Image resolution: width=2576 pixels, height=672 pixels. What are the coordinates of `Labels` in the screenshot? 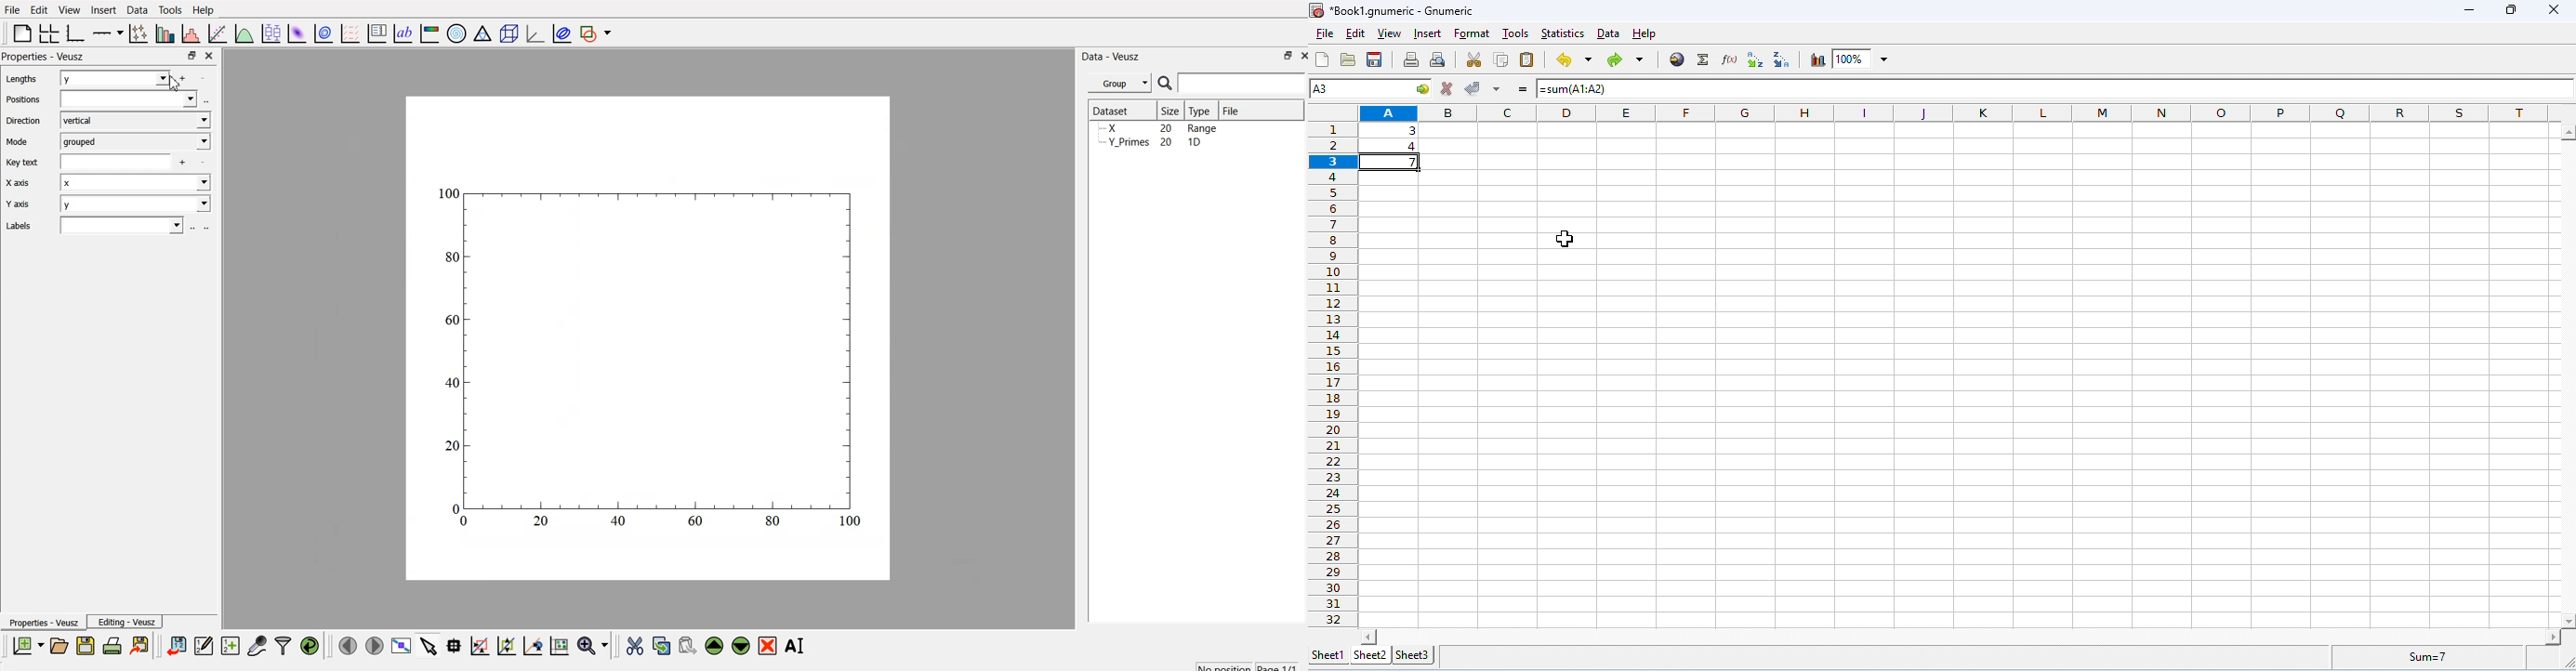 It's located at (104, 225).